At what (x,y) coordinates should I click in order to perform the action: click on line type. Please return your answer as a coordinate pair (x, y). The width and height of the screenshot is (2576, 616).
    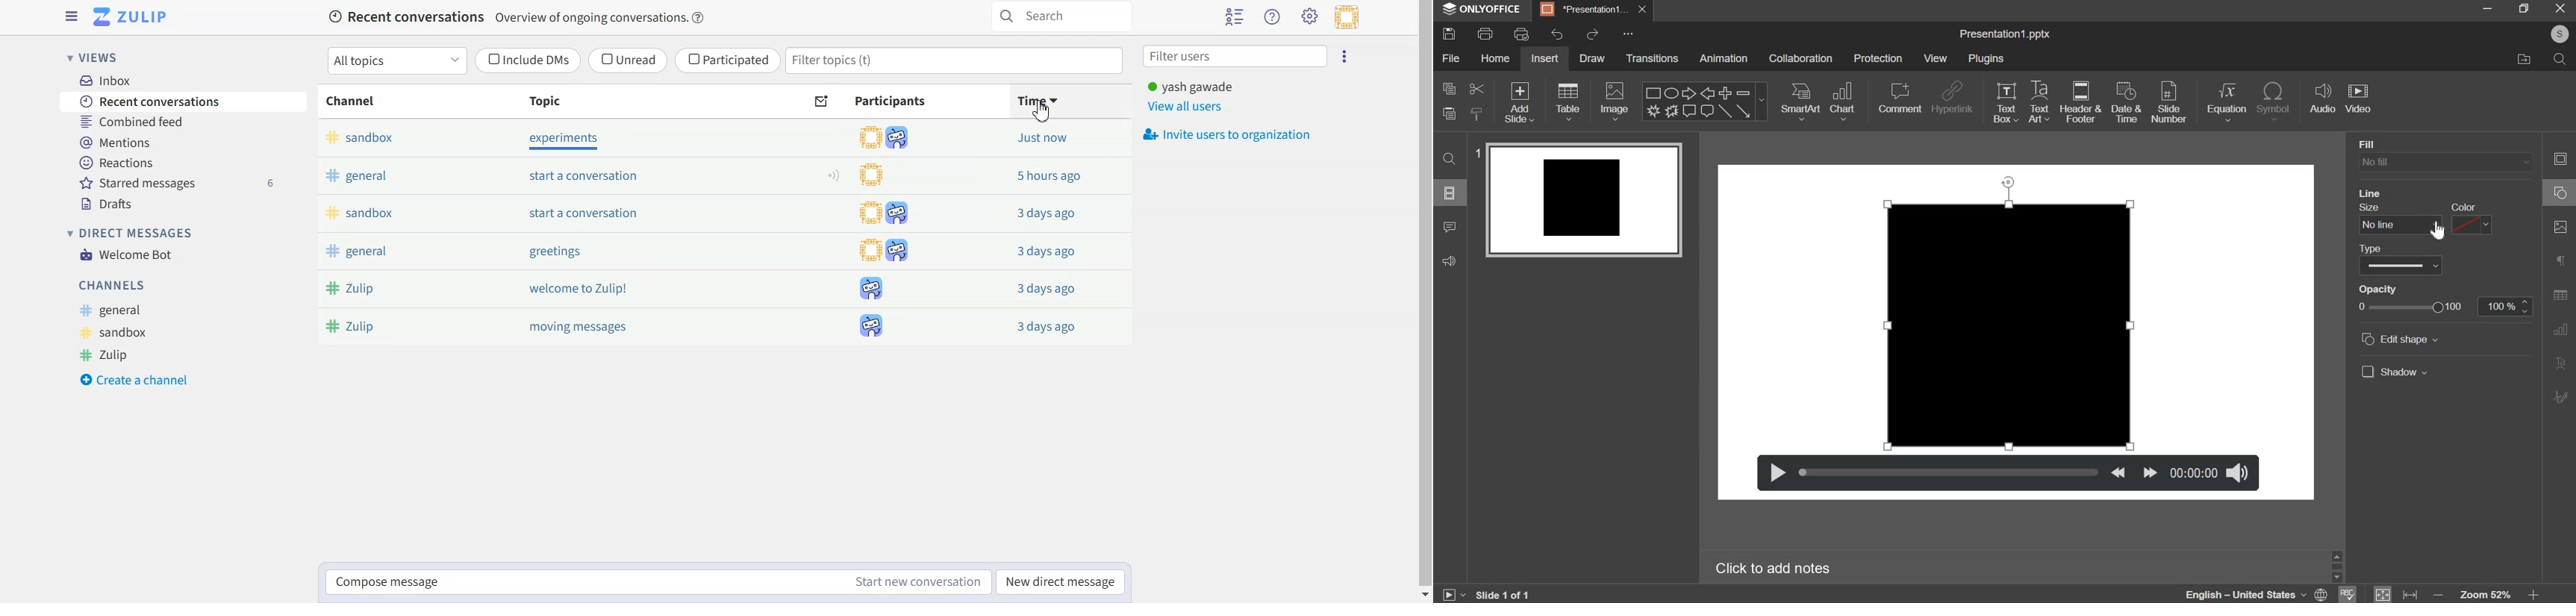
    Looking at the image, I should click on (2400, 265).